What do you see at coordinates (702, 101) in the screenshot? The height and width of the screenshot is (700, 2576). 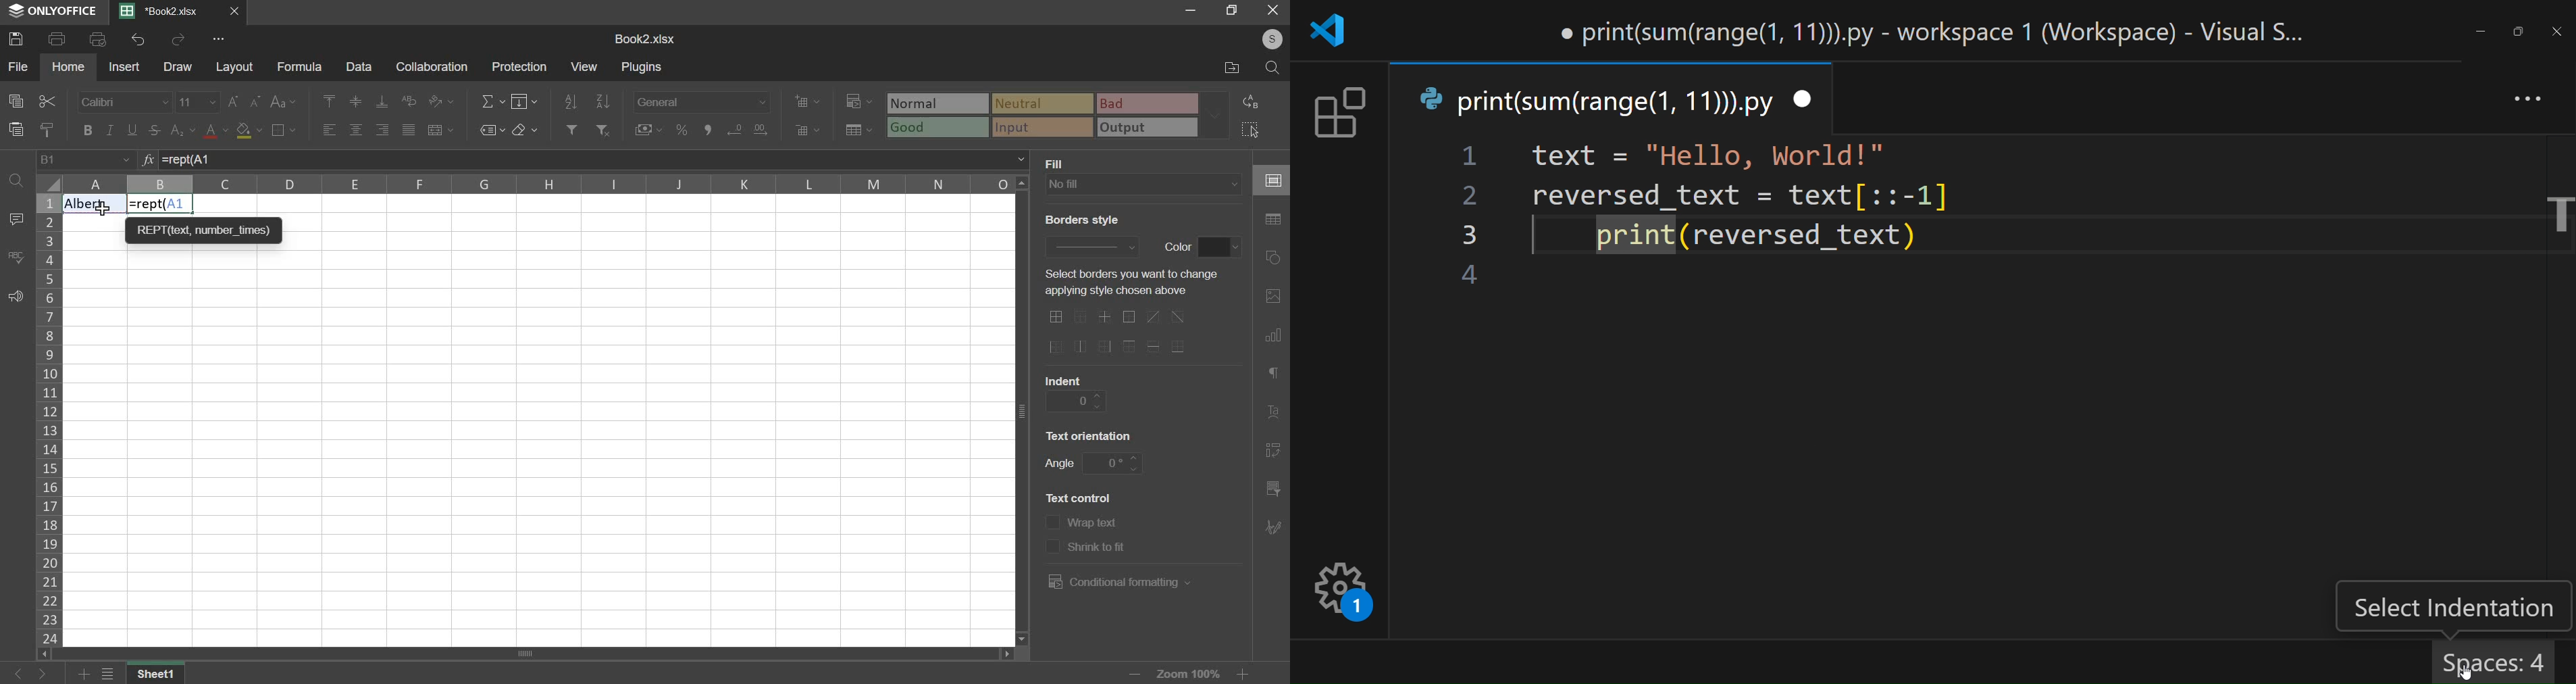 I see `number format` at bounding box center [702, 101].